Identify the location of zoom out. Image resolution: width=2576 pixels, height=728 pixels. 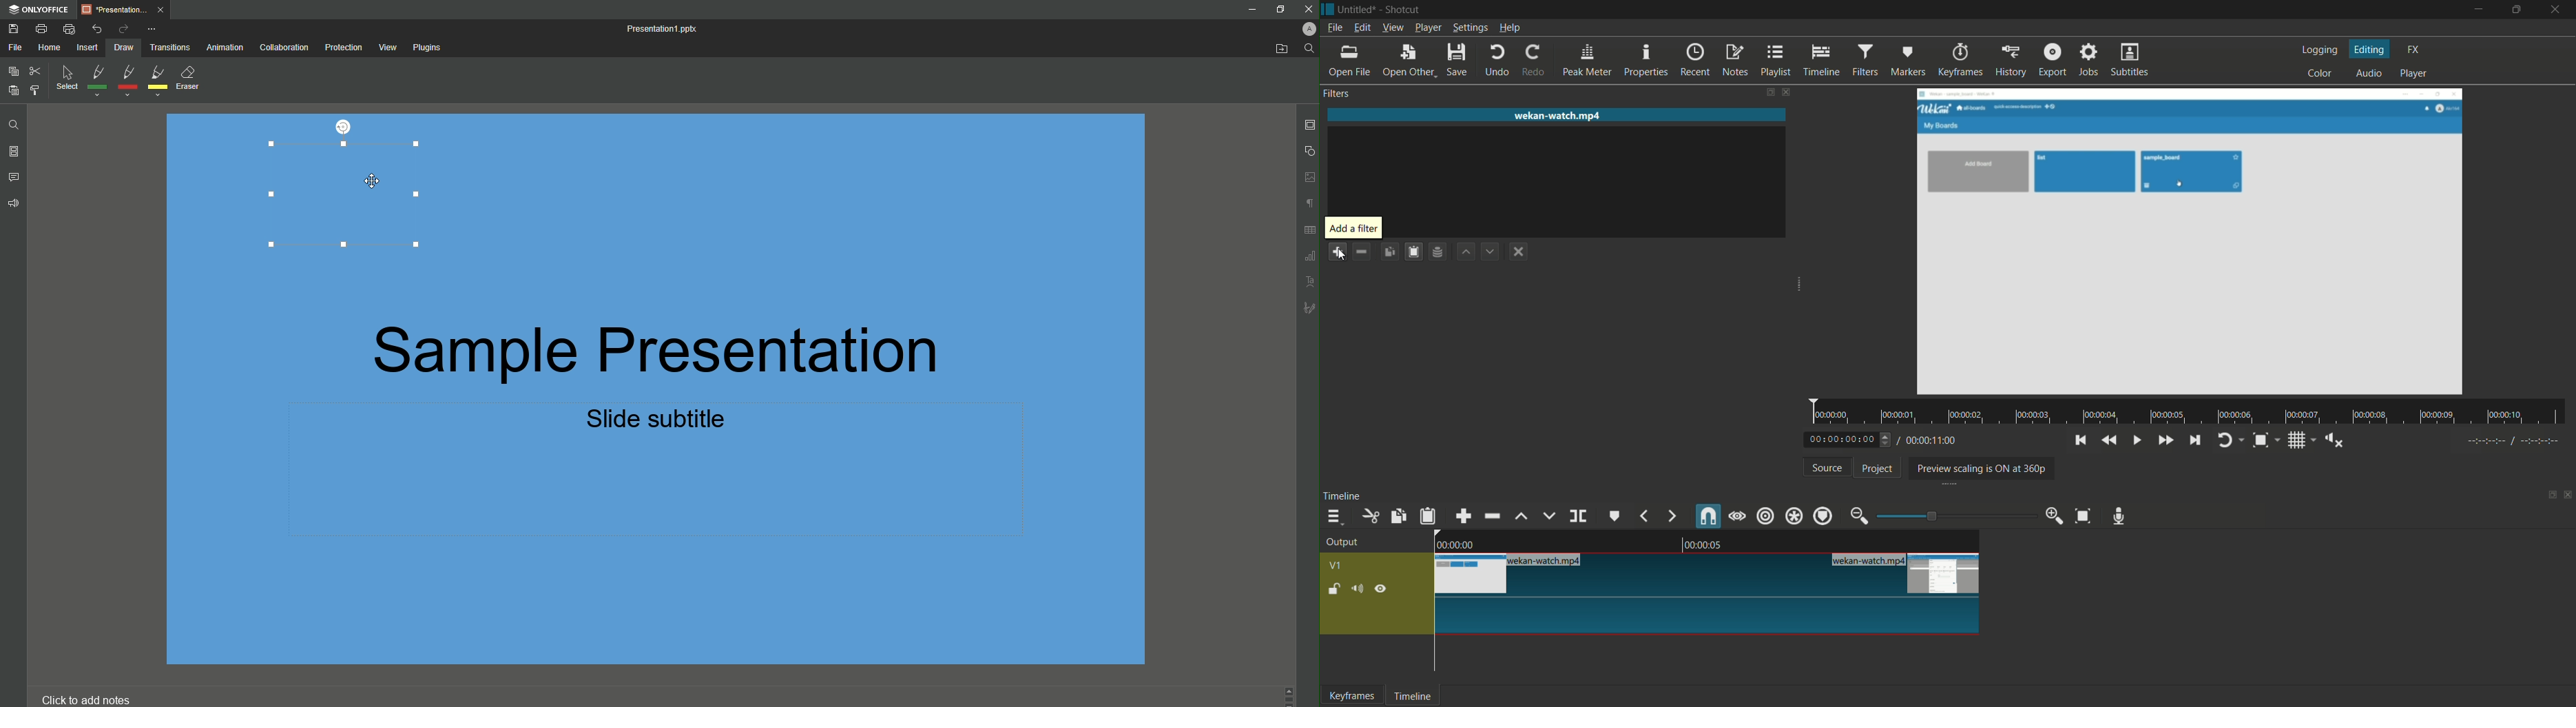
(1858, 515).